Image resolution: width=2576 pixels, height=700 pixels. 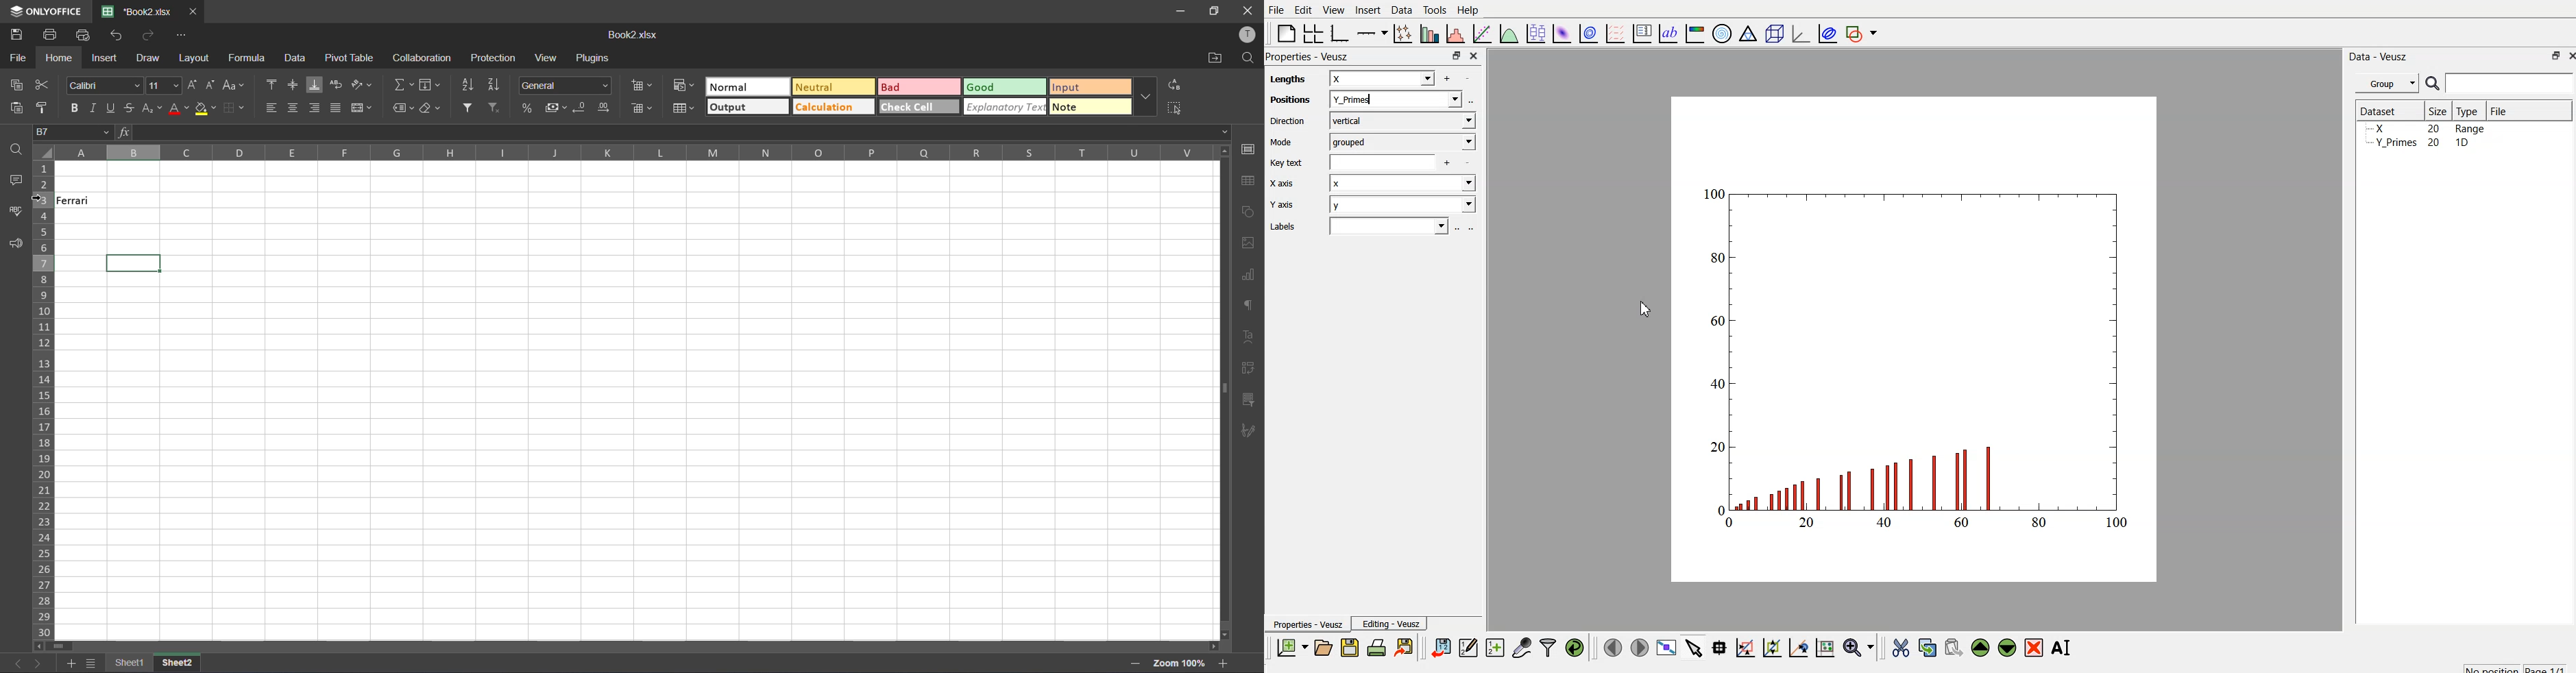 I want to click on Ferrari, so click(x=94, y=200).